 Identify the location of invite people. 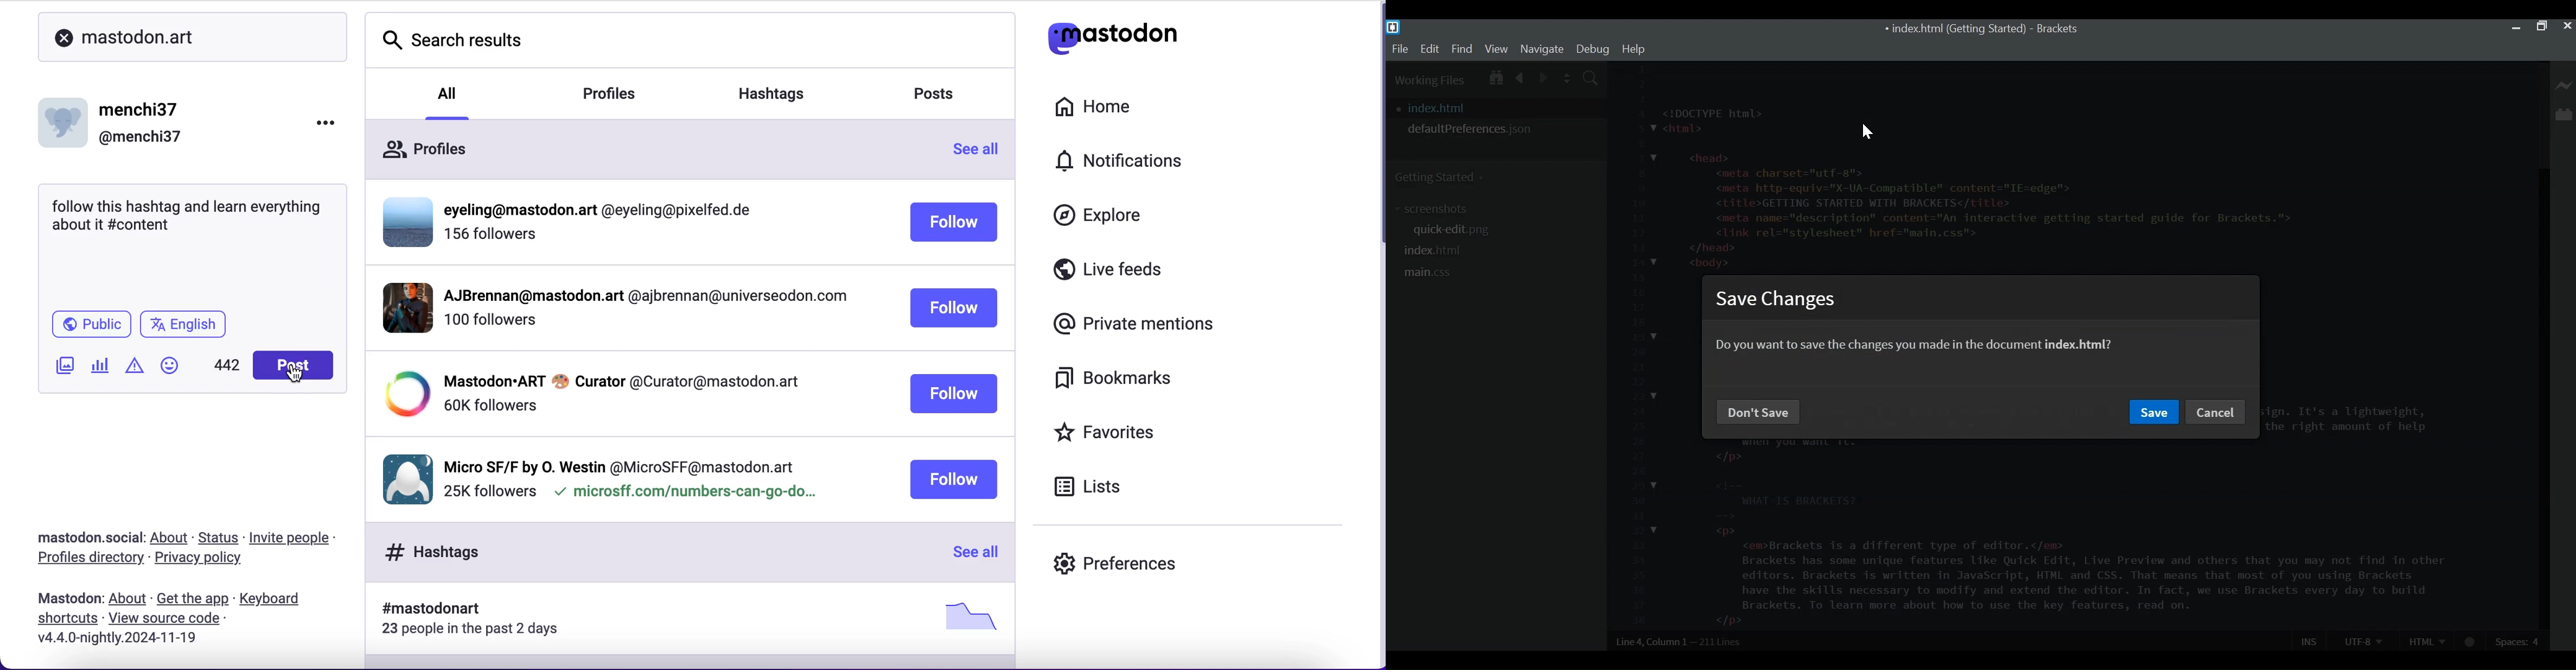
(301, 538).